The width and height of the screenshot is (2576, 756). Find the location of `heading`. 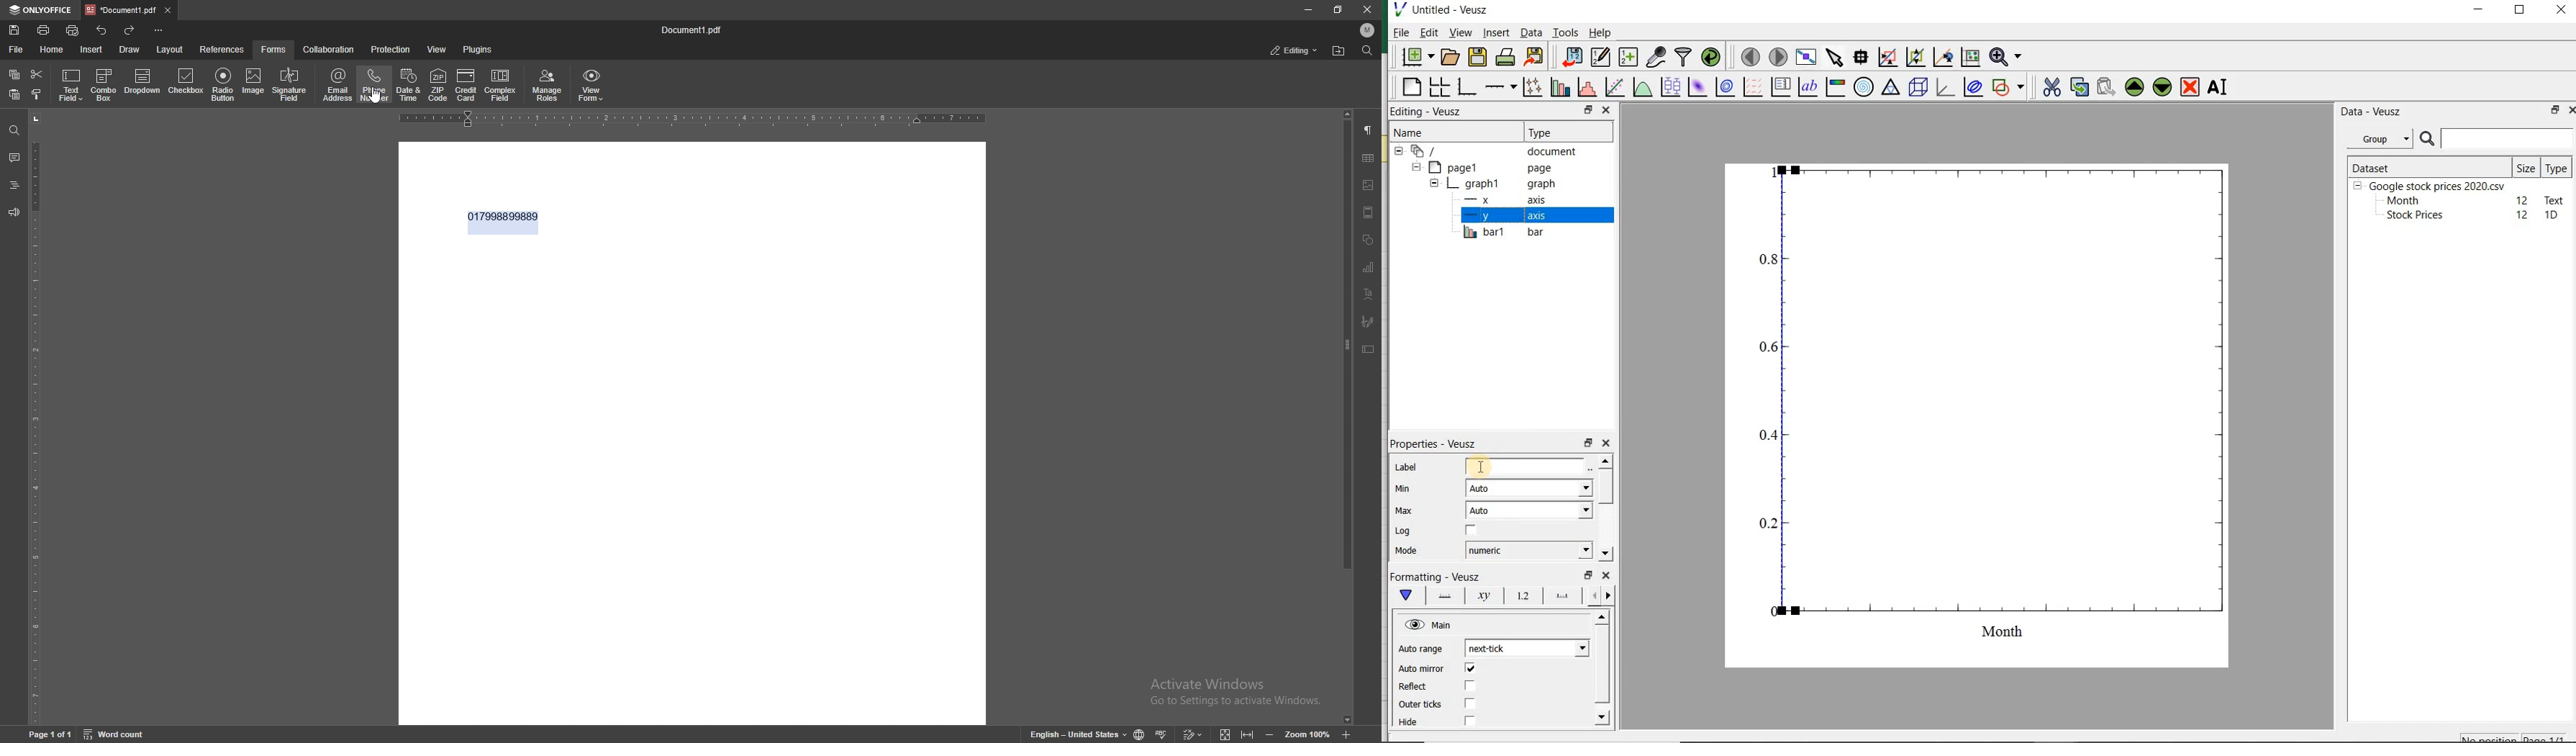

heading is located at coordinates (14, 185).